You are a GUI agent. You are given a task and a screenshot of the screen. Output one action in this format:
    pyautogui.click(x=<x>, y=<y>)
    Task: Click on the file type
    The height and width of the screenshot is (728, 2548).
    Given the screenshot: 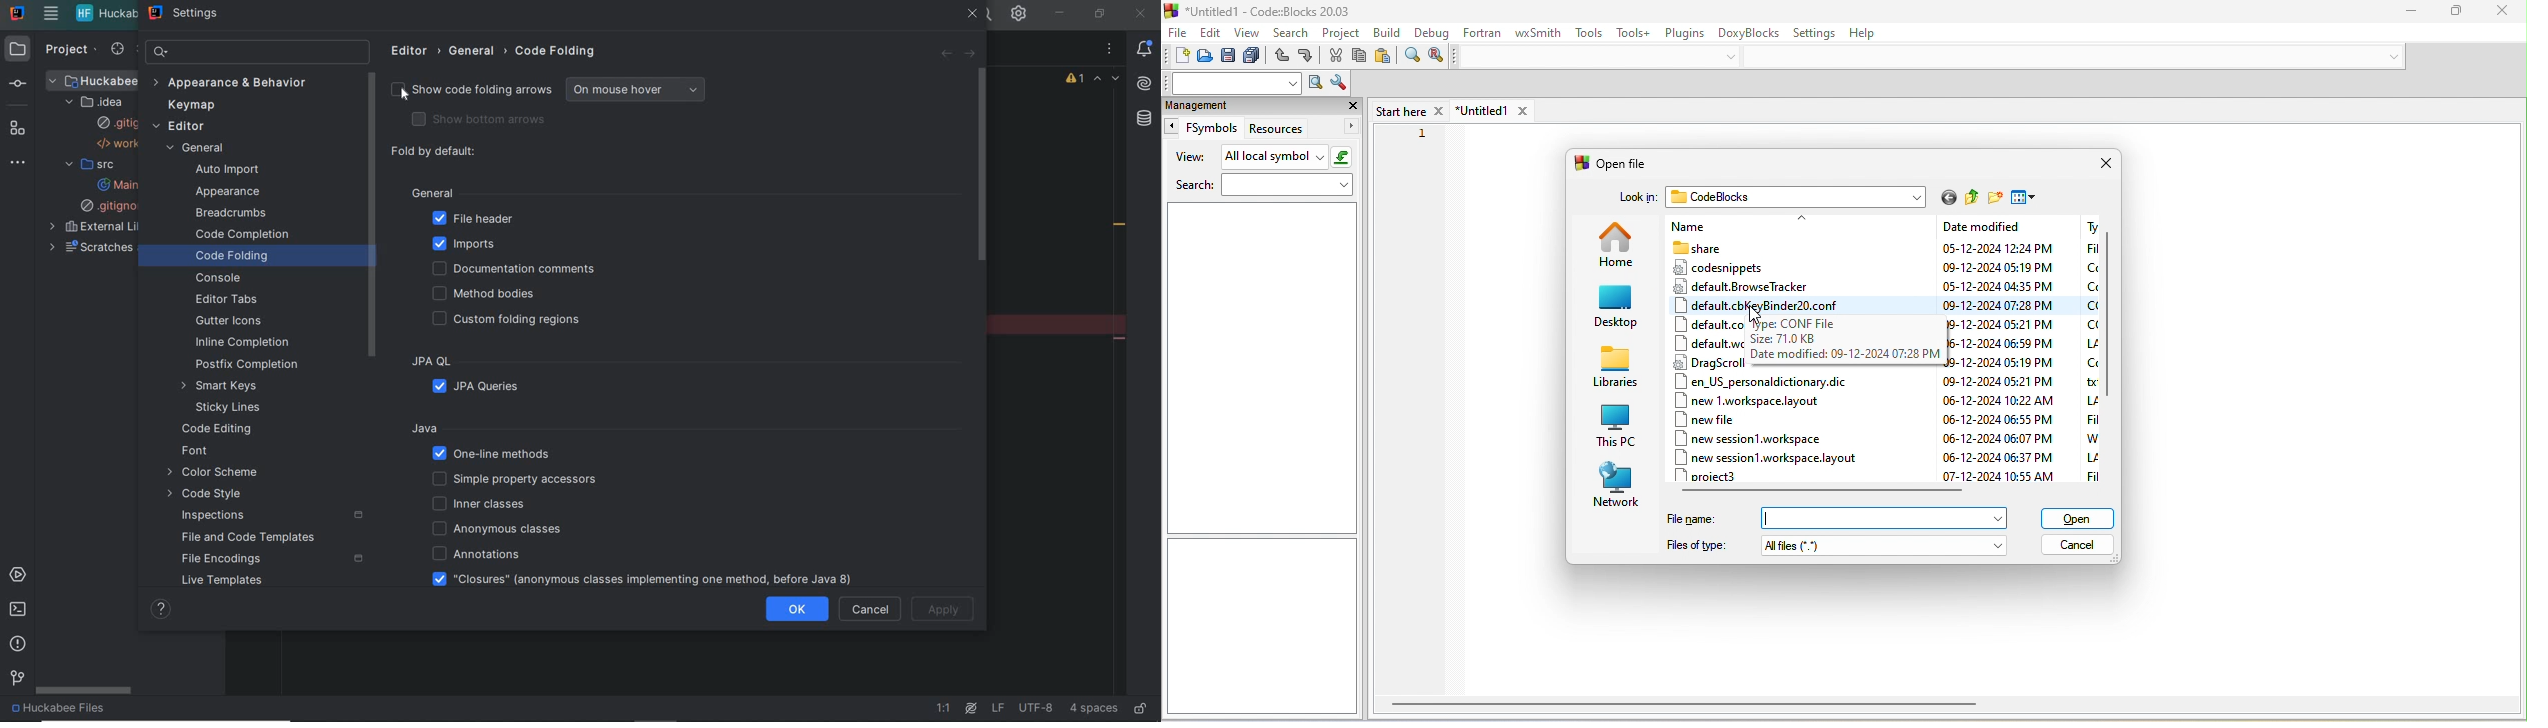 What is the action you would take?
    pyautogui.click(x=1815, y=547)
    